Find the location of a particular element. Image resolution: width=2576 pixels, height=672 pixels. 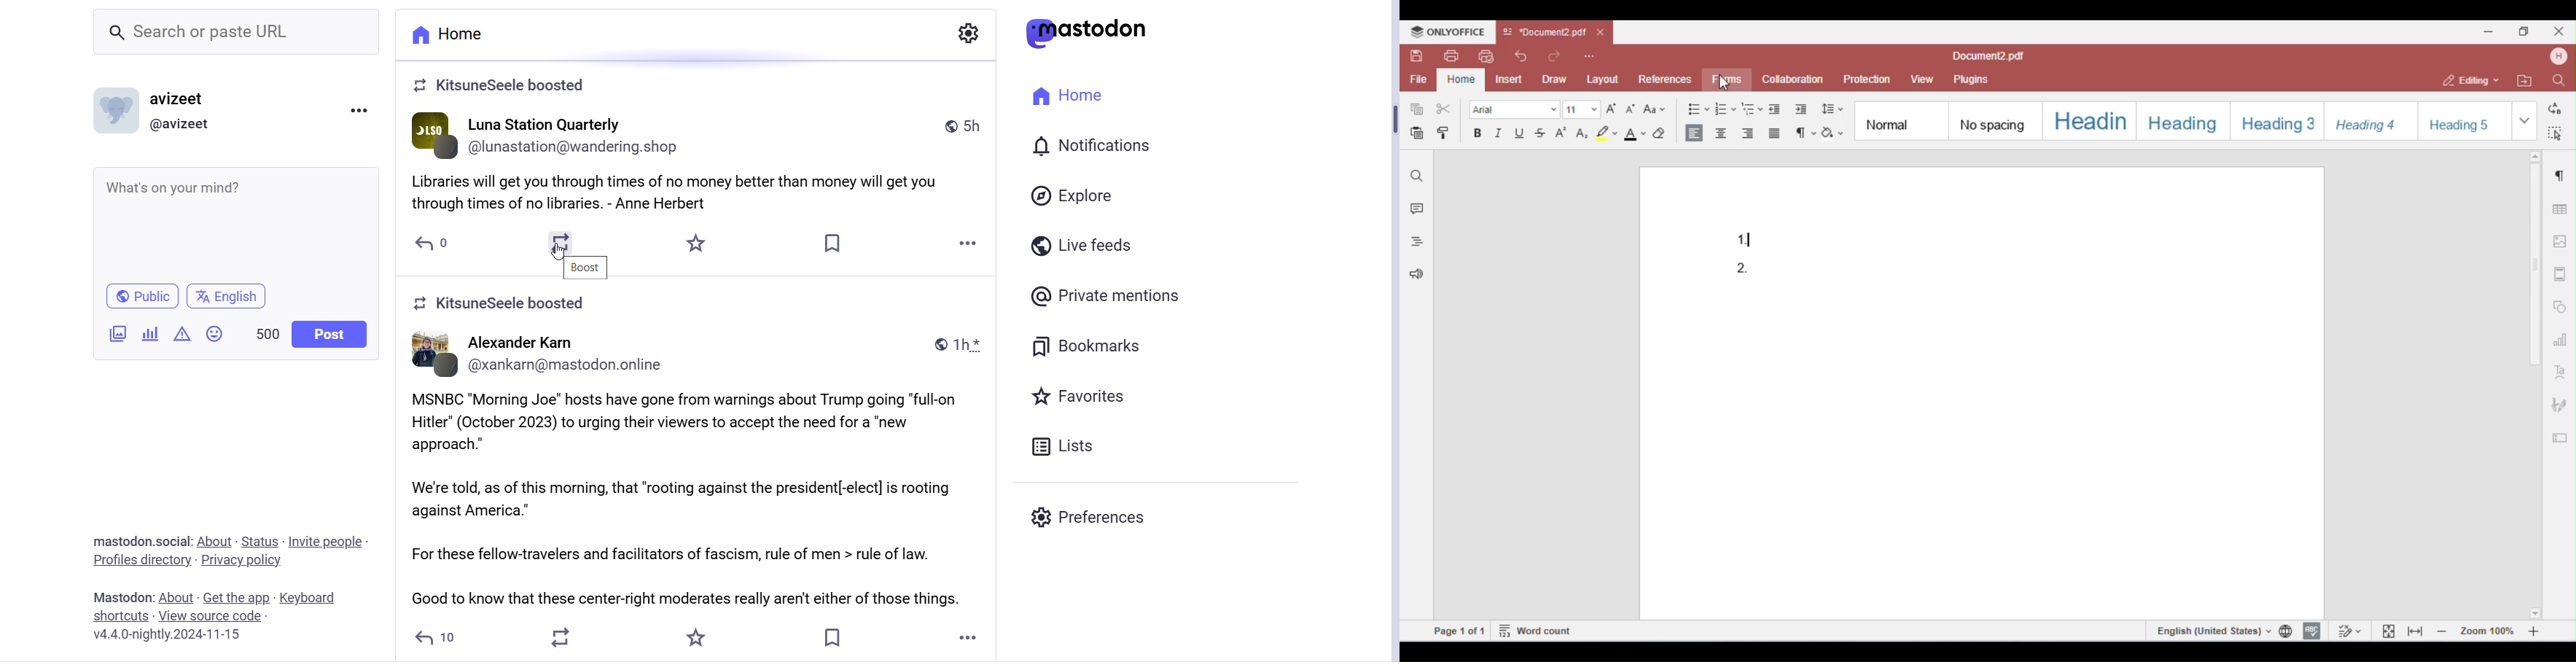

Favorite is located at coordinates (699, 637).